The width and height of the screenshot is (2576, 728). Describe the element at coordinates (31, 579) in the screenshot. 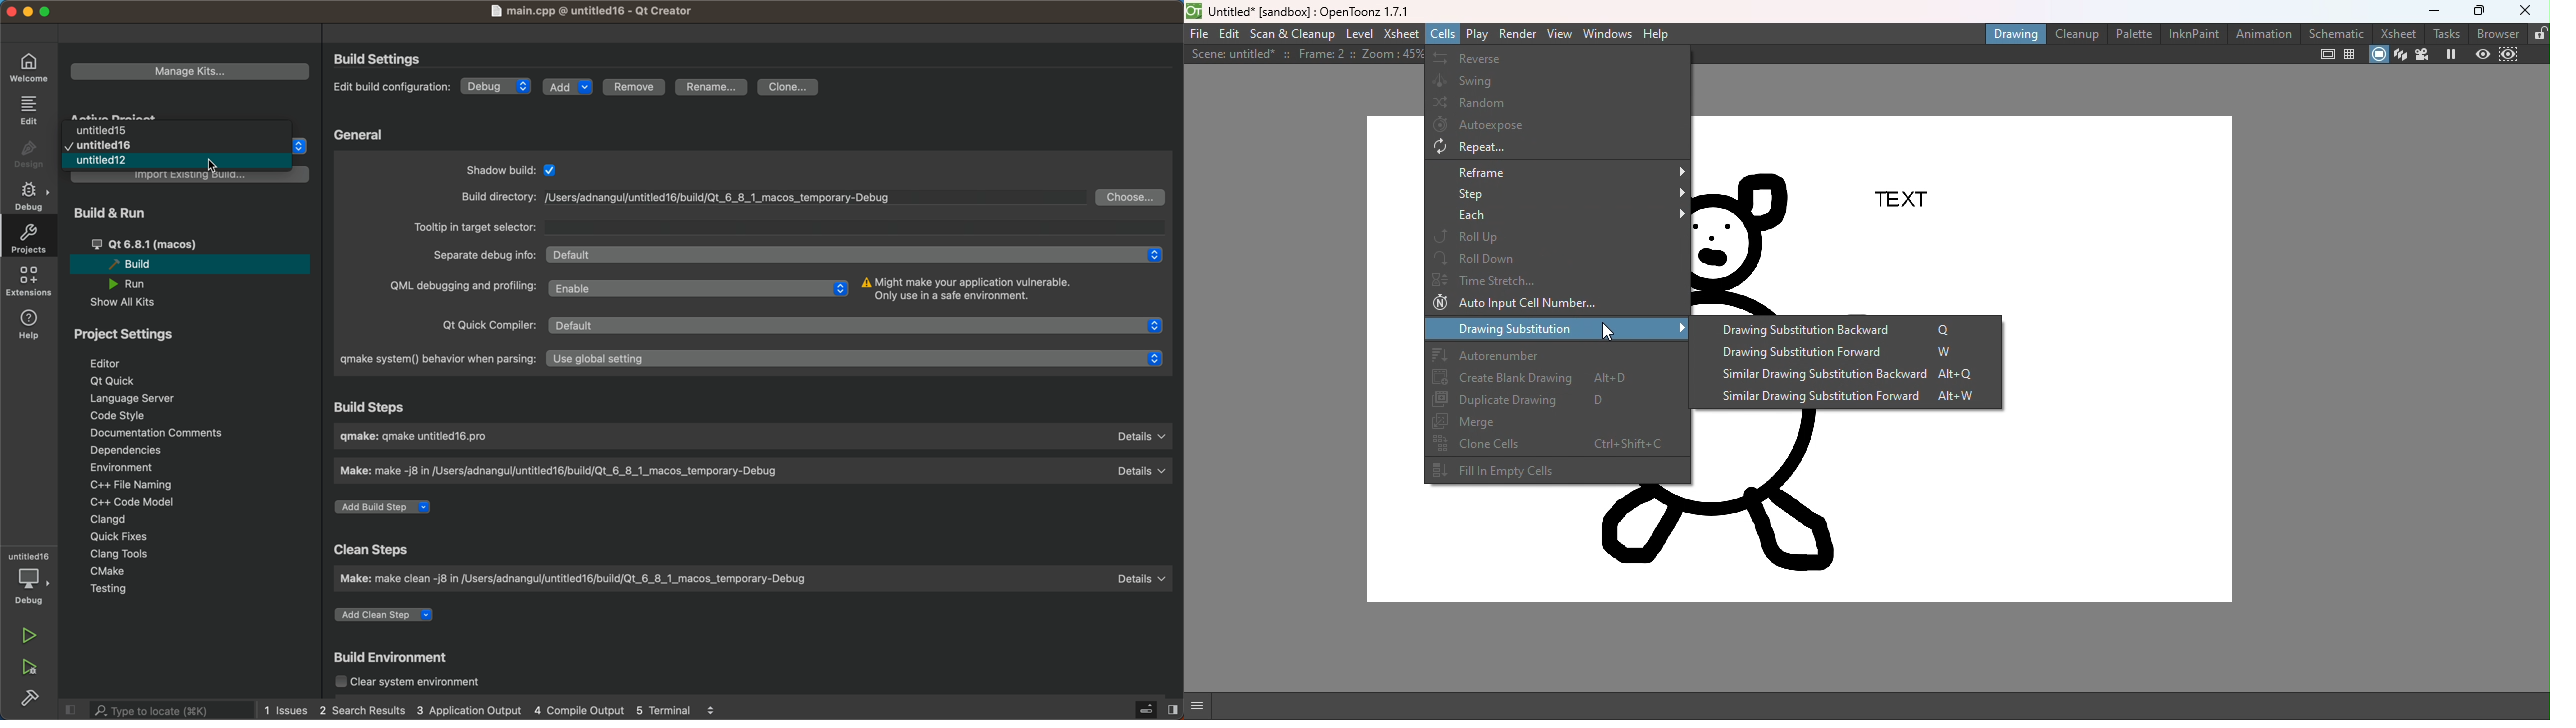

I see `debugger` at that location.